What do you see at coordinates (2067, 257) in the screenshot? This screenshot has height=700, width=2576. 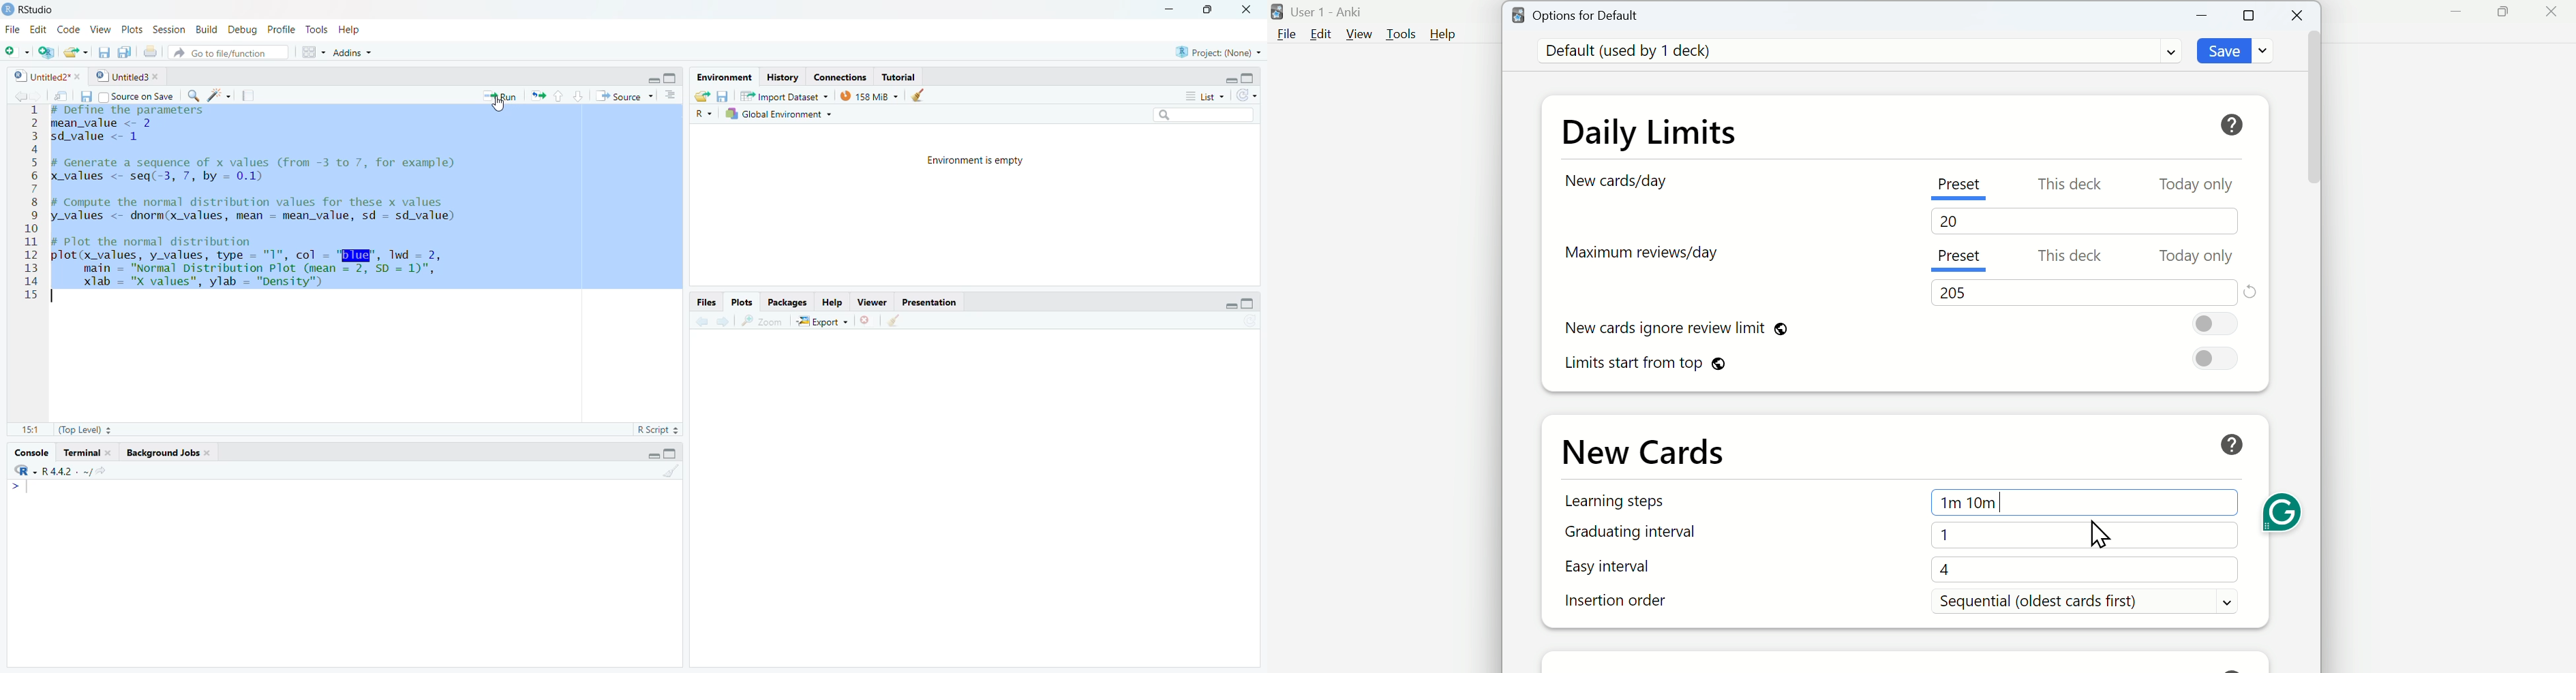 I see `This deck` at bounding box center [2067, 257].